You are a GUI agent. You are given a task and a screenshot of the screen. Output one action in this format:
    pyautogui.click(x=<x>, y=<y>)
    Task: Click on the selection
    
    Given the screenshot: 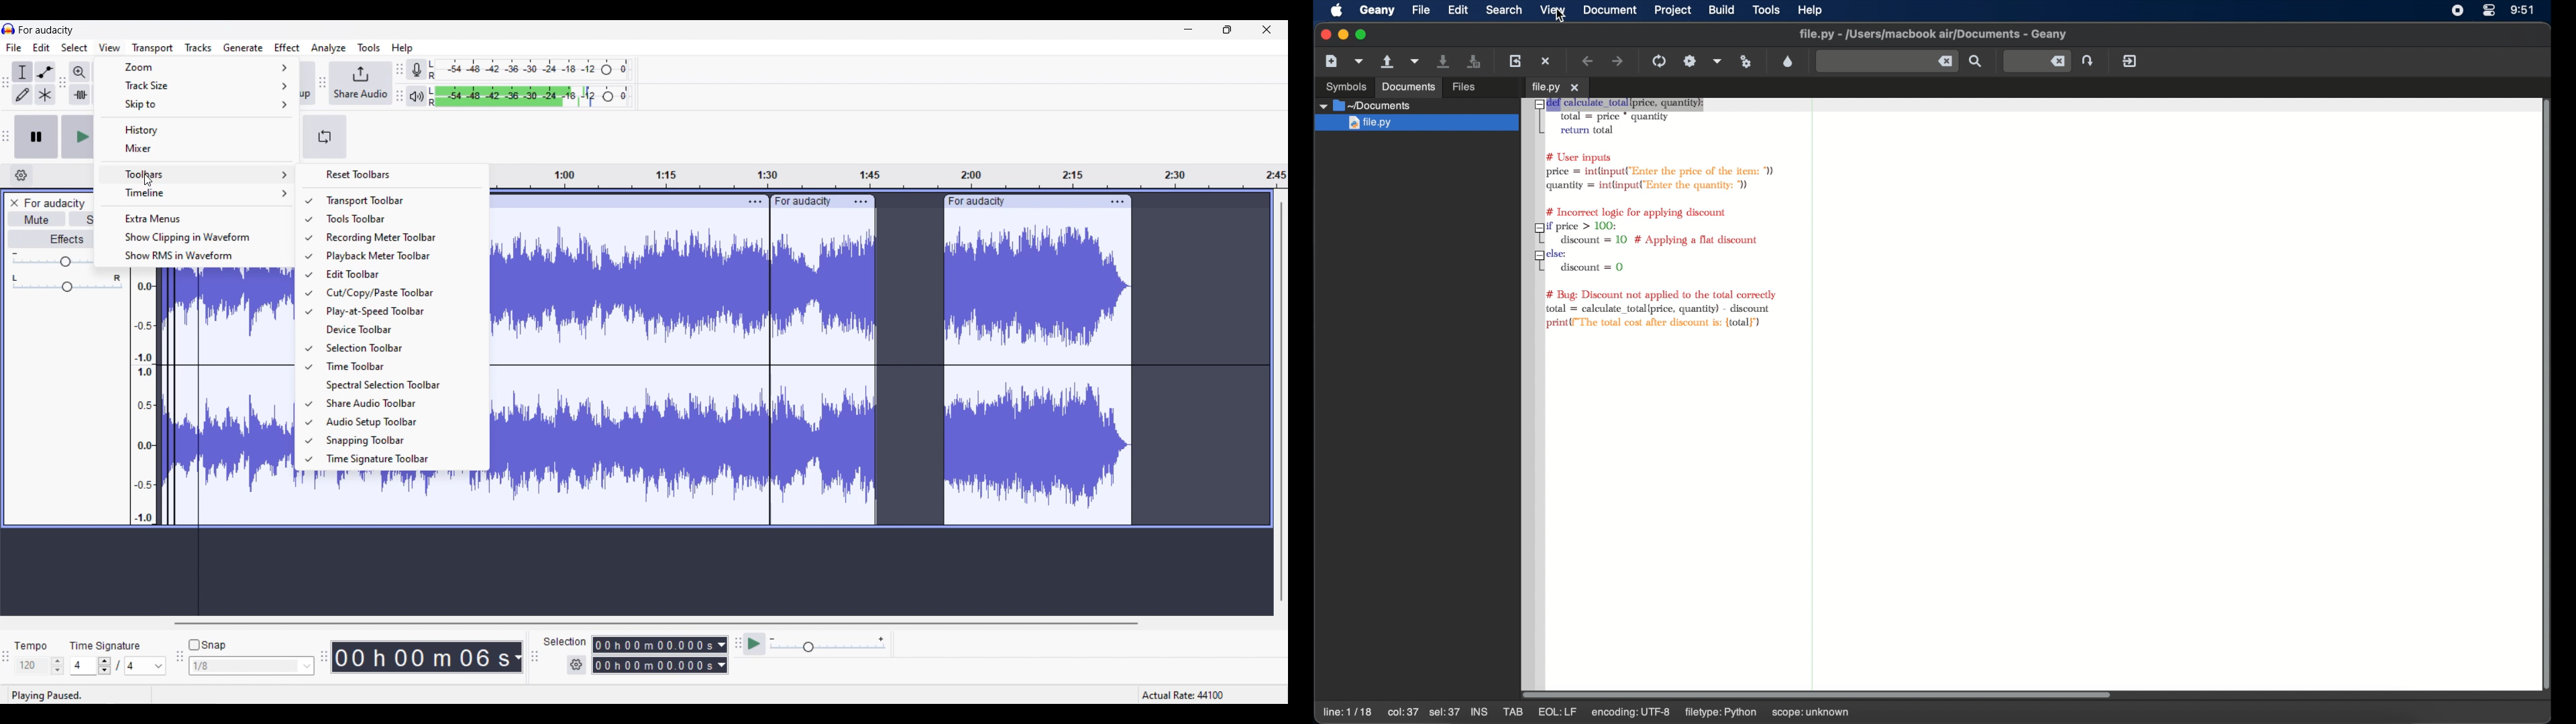 What is the action you would take?
    pyautogui.click(x=566, y=642)
    